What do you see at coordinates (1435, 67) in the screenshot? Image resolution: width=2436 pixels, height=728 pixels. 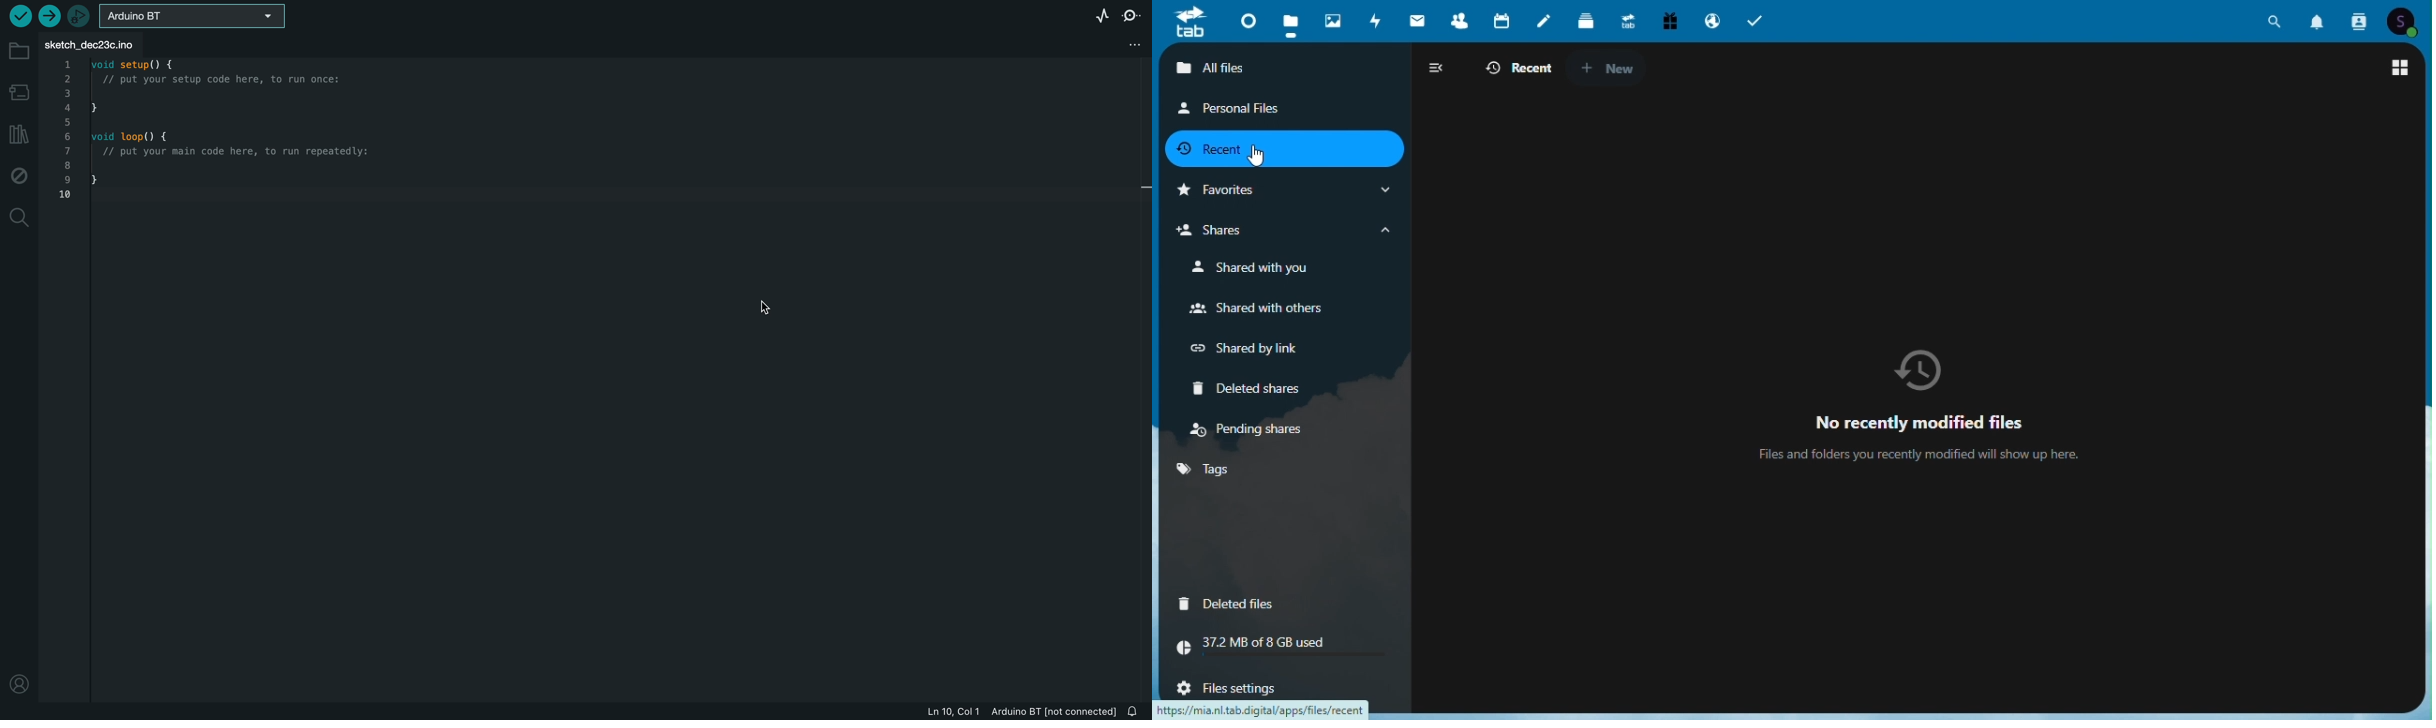 I see `Collapse side bar` at bounding box center [1435, 67].